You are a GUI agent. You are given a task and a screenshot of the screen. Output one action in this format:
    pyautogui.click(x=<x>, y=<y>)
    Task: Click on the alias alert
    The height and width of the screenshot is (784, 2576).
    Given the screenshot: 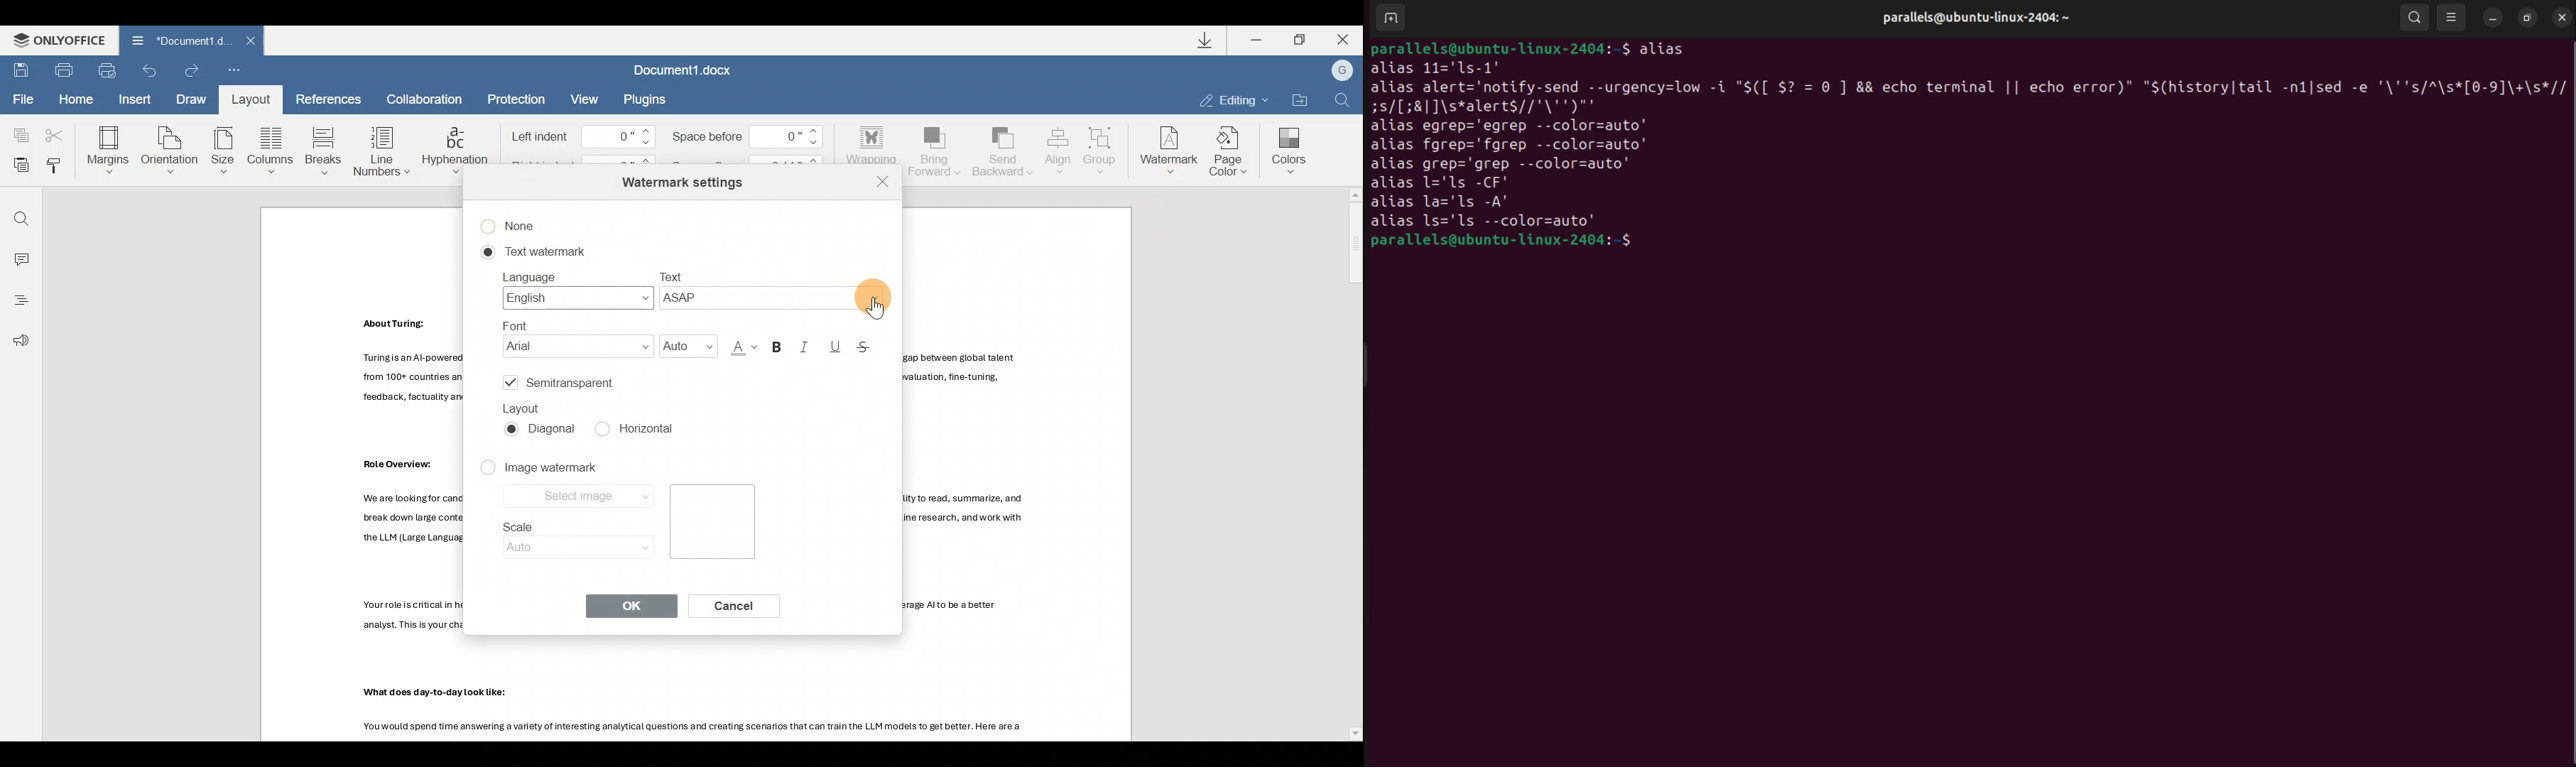 What is the action you would take?
    pyautogui.click(x=1968, y=98)
    